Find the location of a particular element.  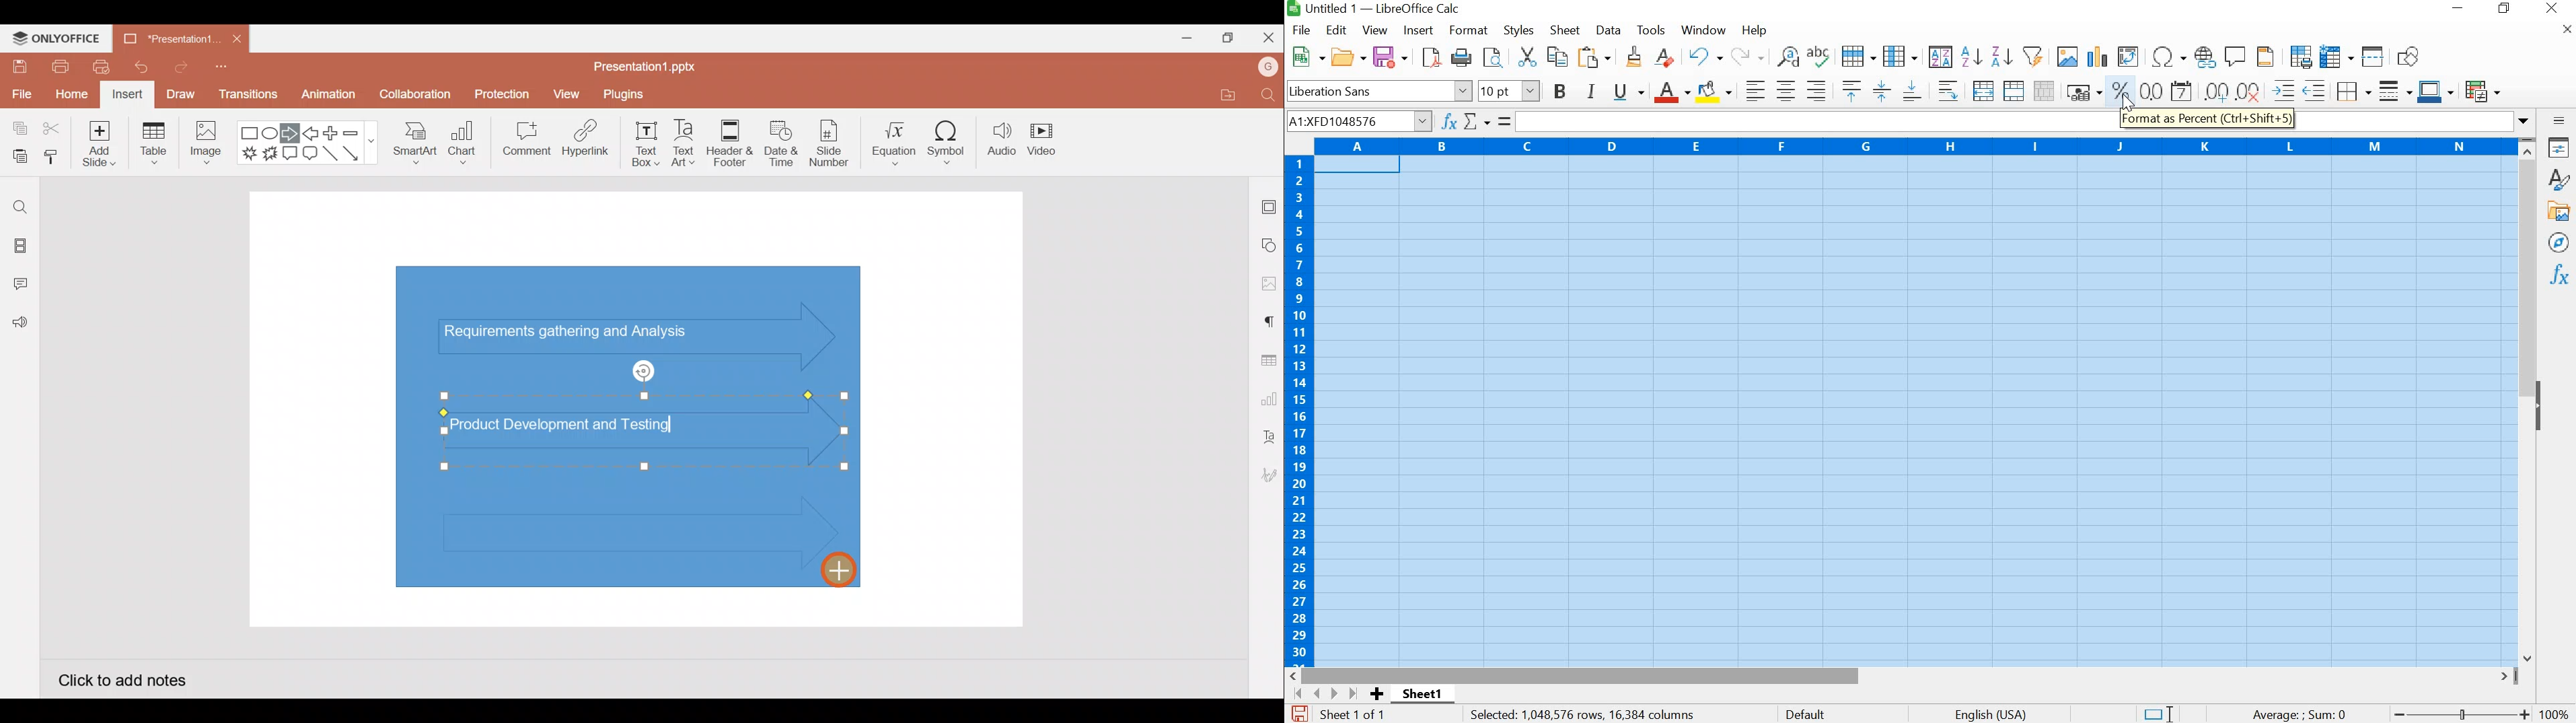

Center Vertically is located at coordinates (1878, 92).